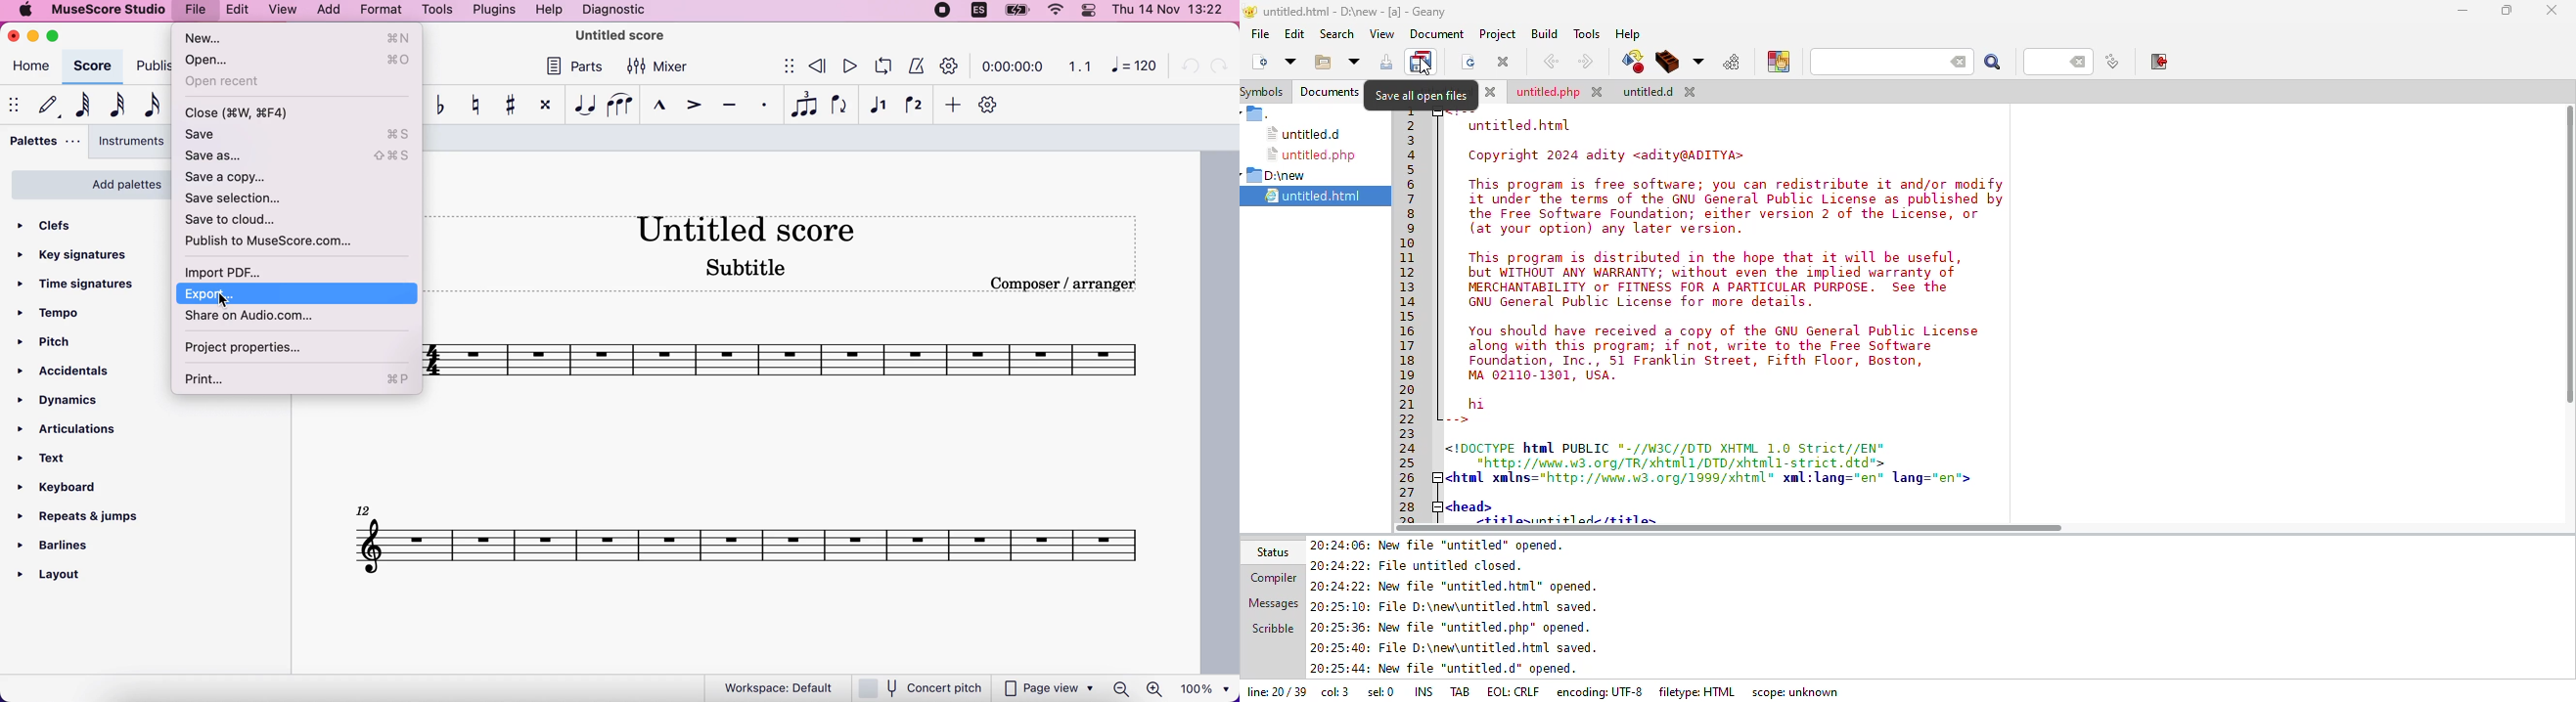  What do you see at coordinates (881, 67) in the screenshot?
I see `playback loop` at bounding box center [881, 67].